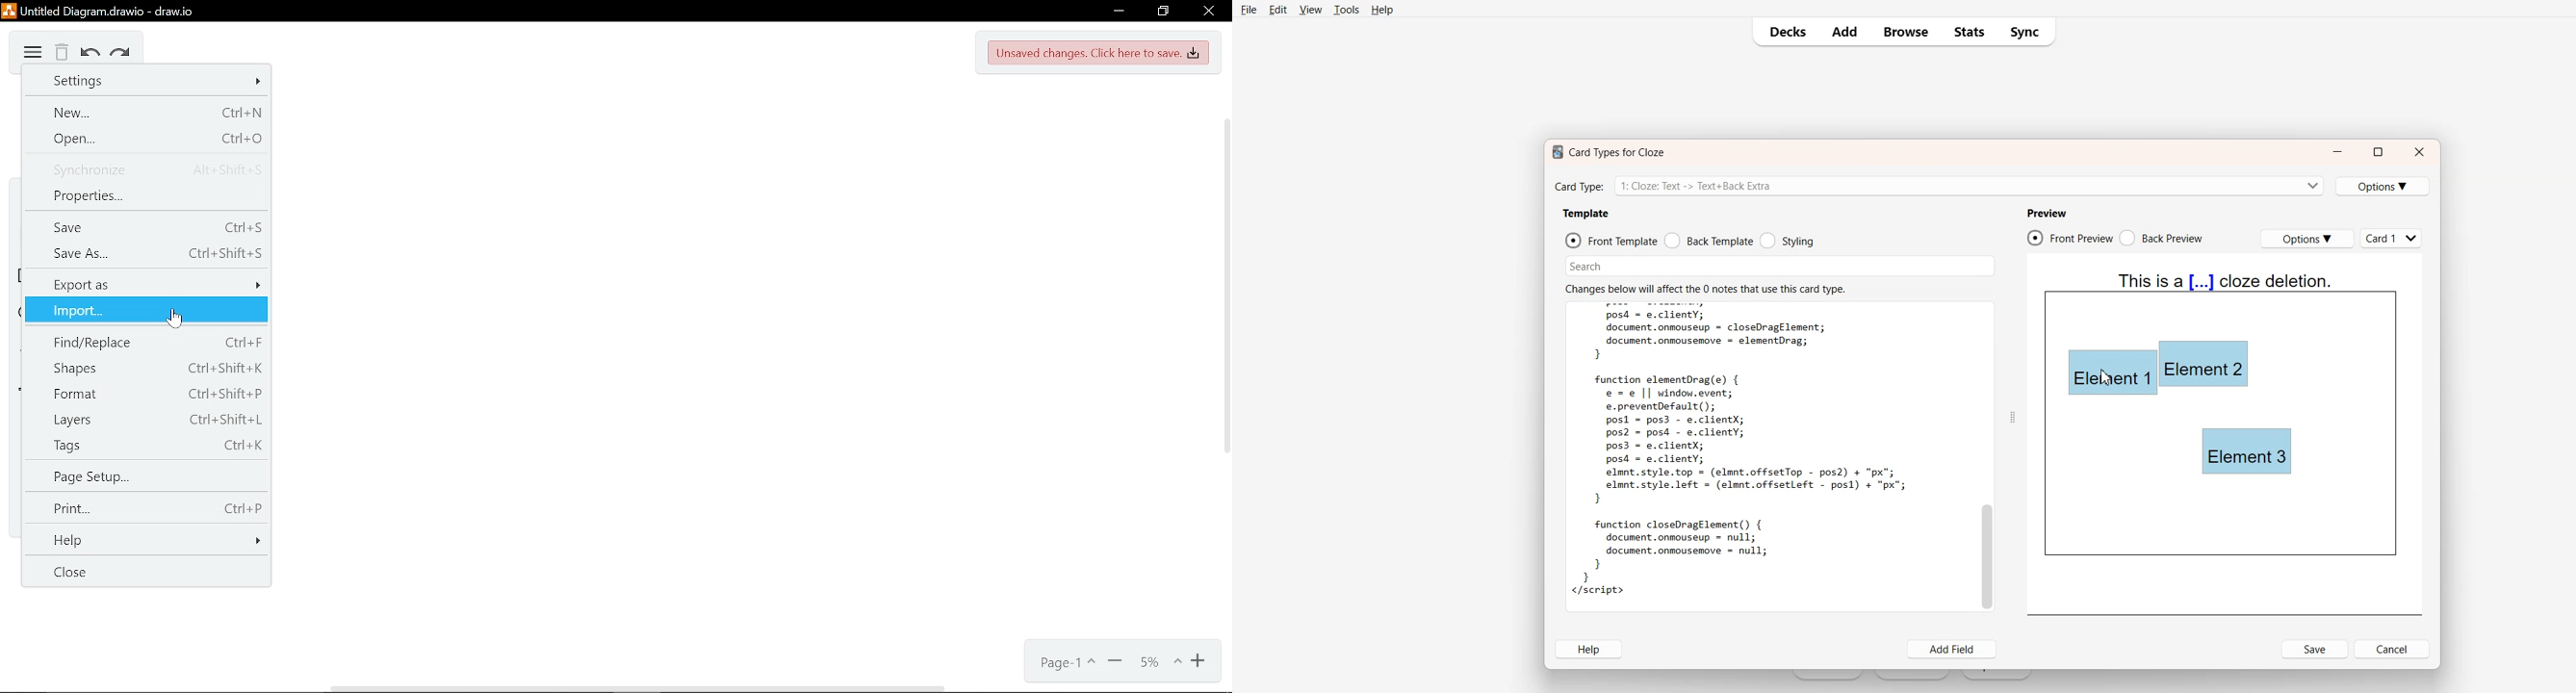 The height and width of the screenshot is (700, 2576). Describe the element at coordinates (2394, 649) in the screenshot. I see `Cancel` at that location.